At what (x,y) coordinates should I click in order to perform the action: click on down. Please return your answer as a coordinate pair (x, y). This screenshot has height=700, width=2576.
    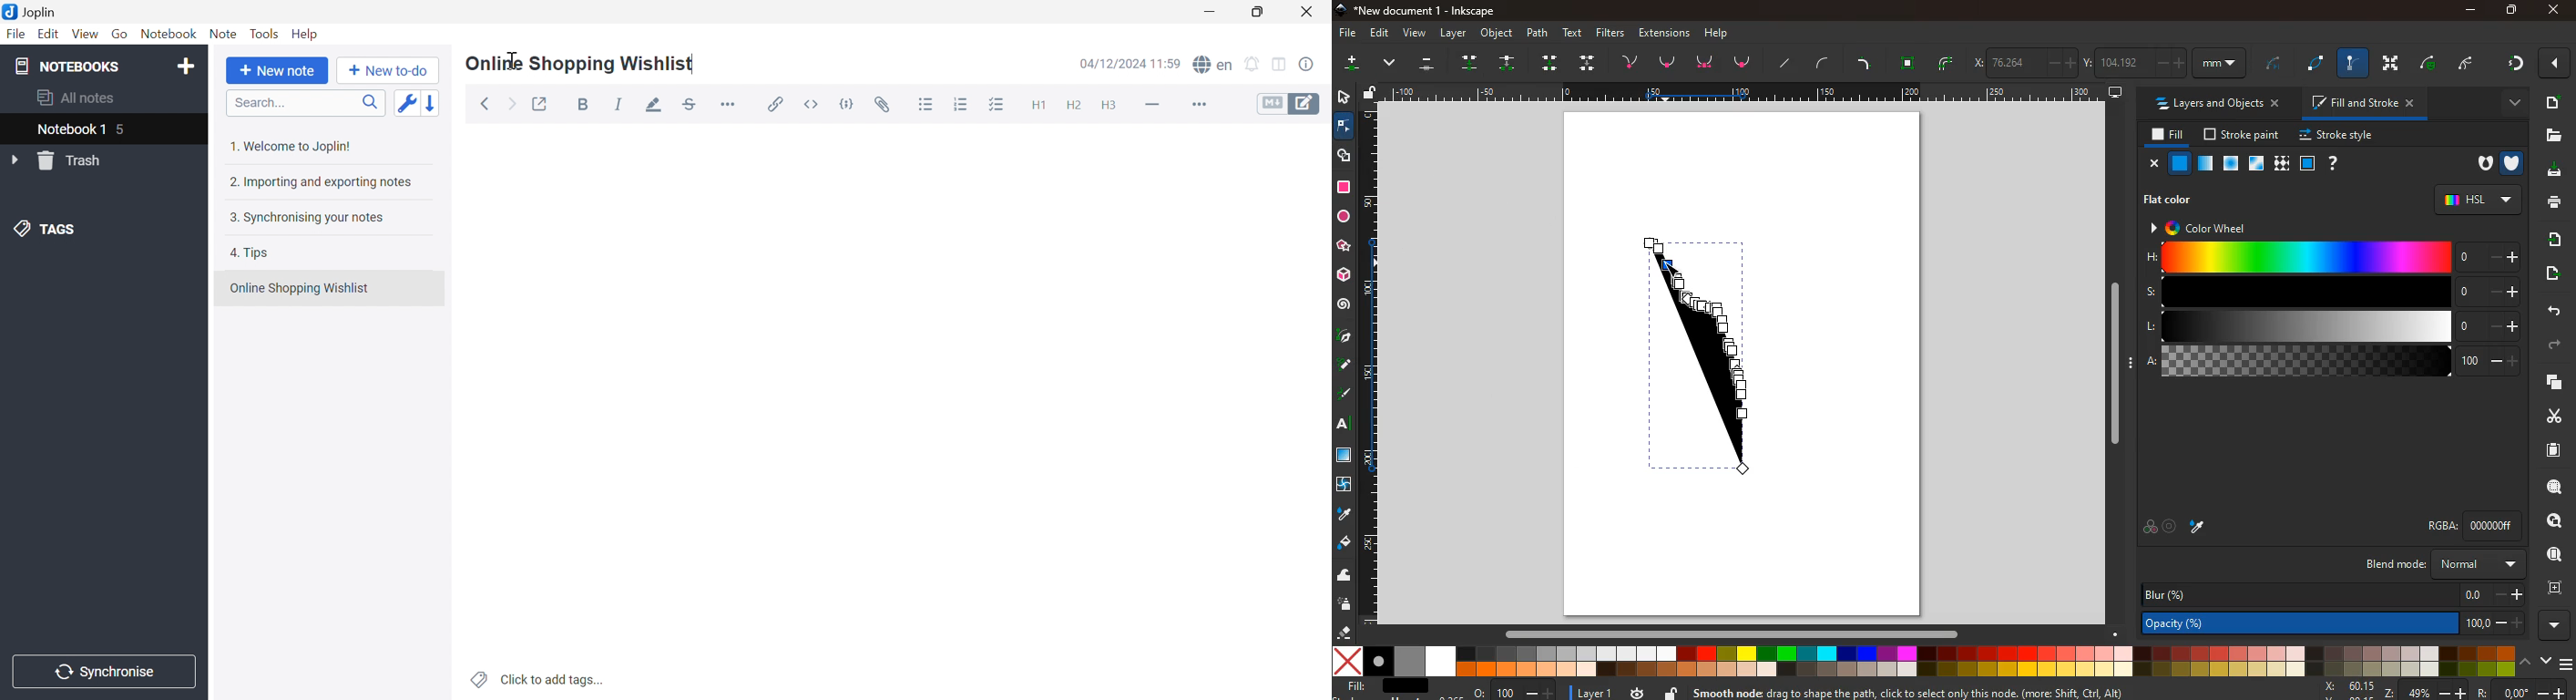
    Looking at the image, I should click on (2544, 661).